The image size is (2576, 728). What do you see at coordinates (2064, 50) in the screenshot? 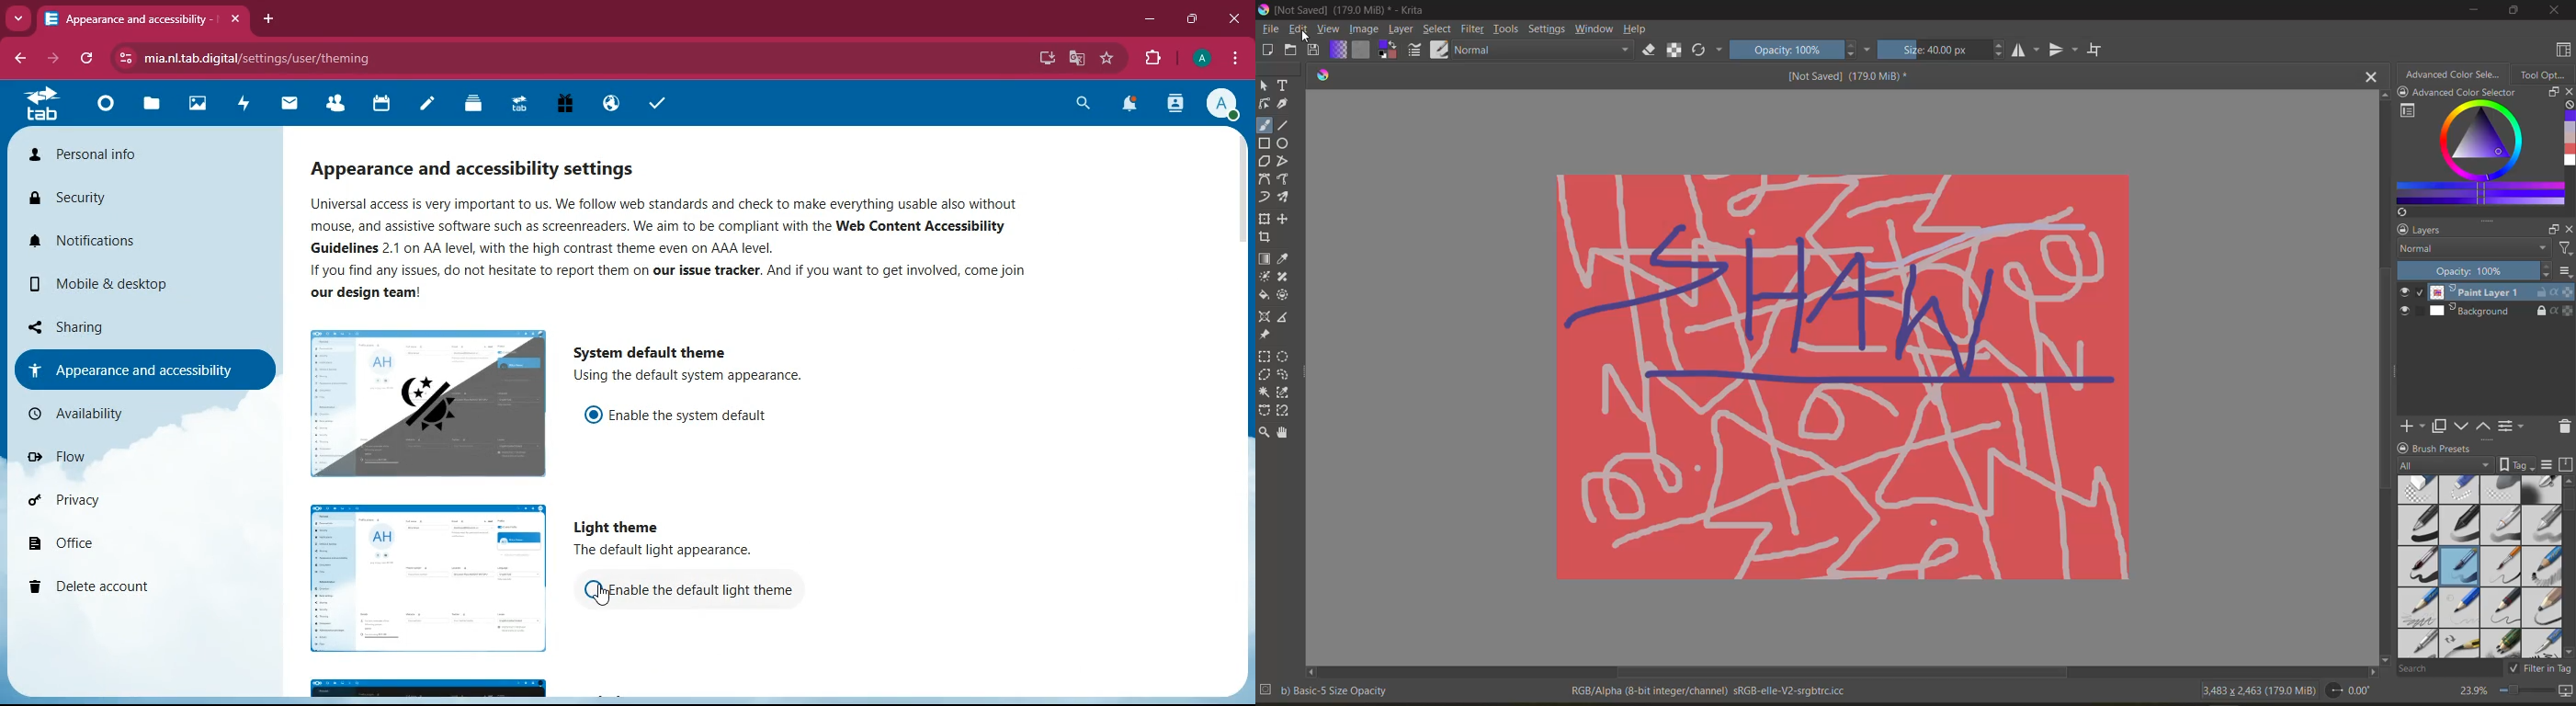
I see `flip vertically` at bounding box center [2064, 50].